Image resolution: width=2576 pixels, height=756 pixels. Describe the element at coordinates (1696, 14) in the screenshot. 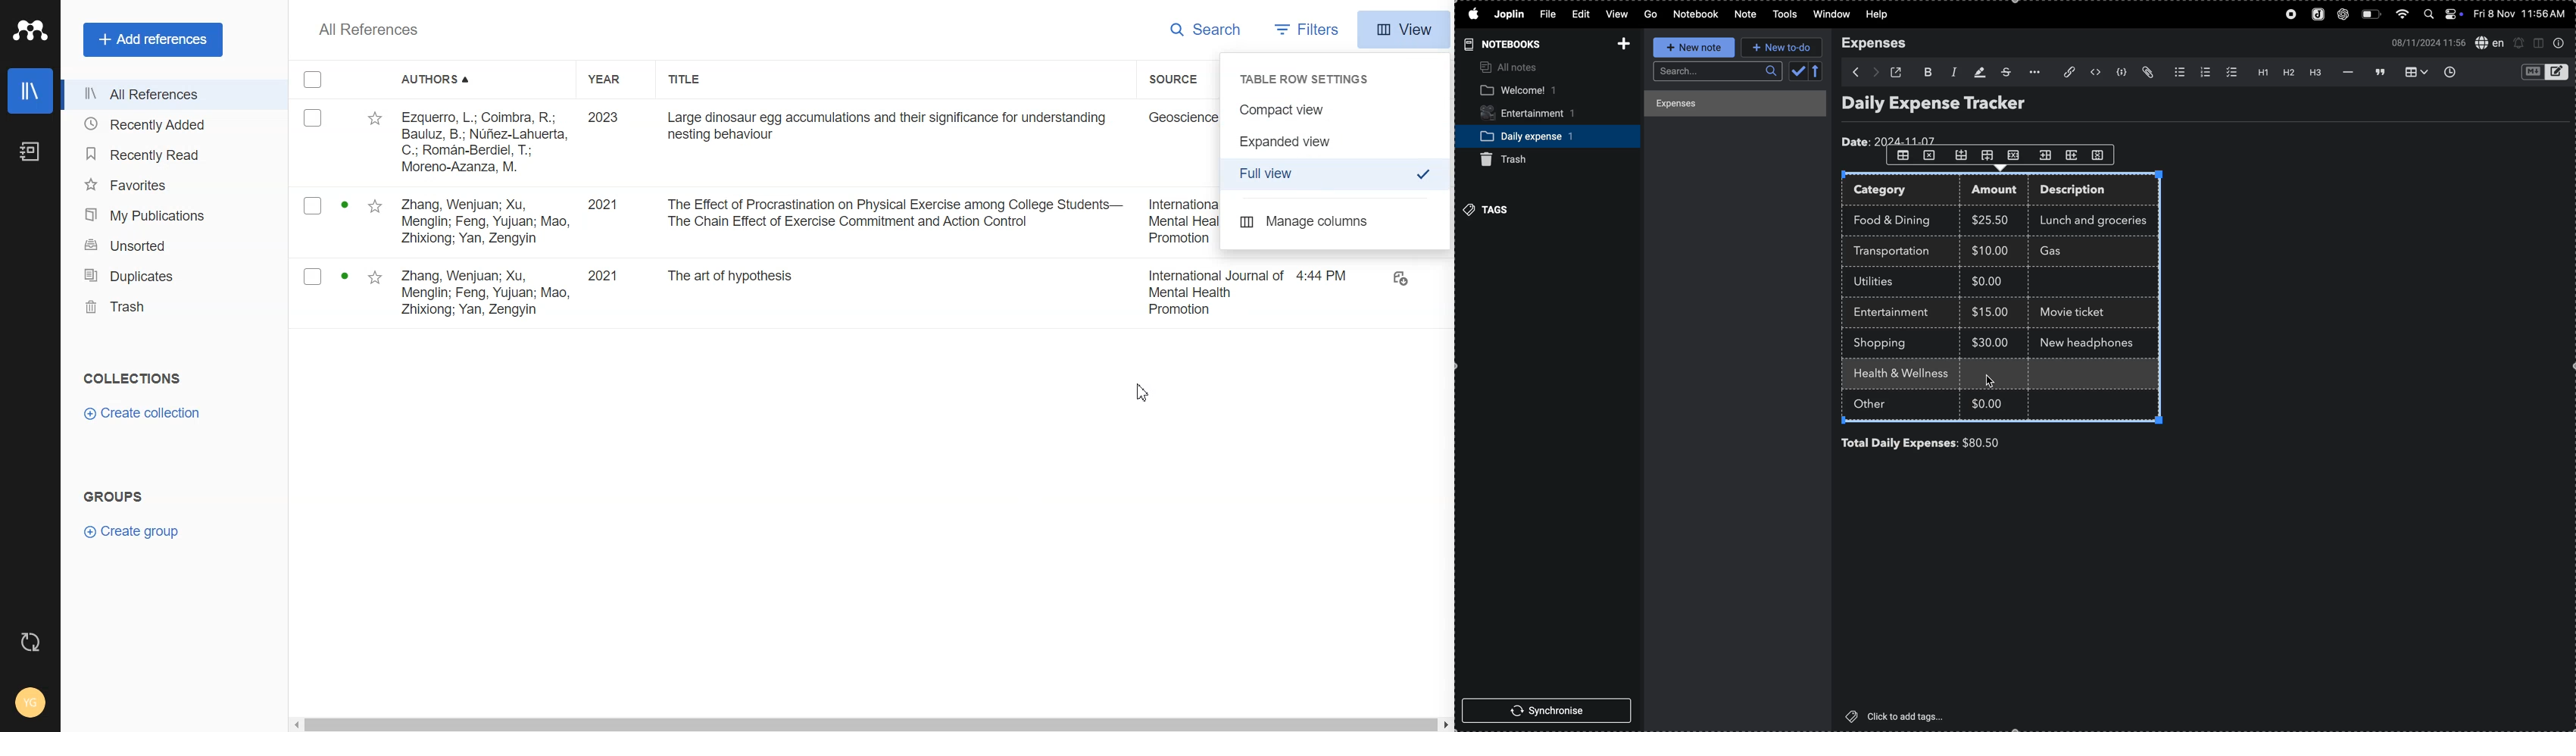

I see `notebook` at that location.